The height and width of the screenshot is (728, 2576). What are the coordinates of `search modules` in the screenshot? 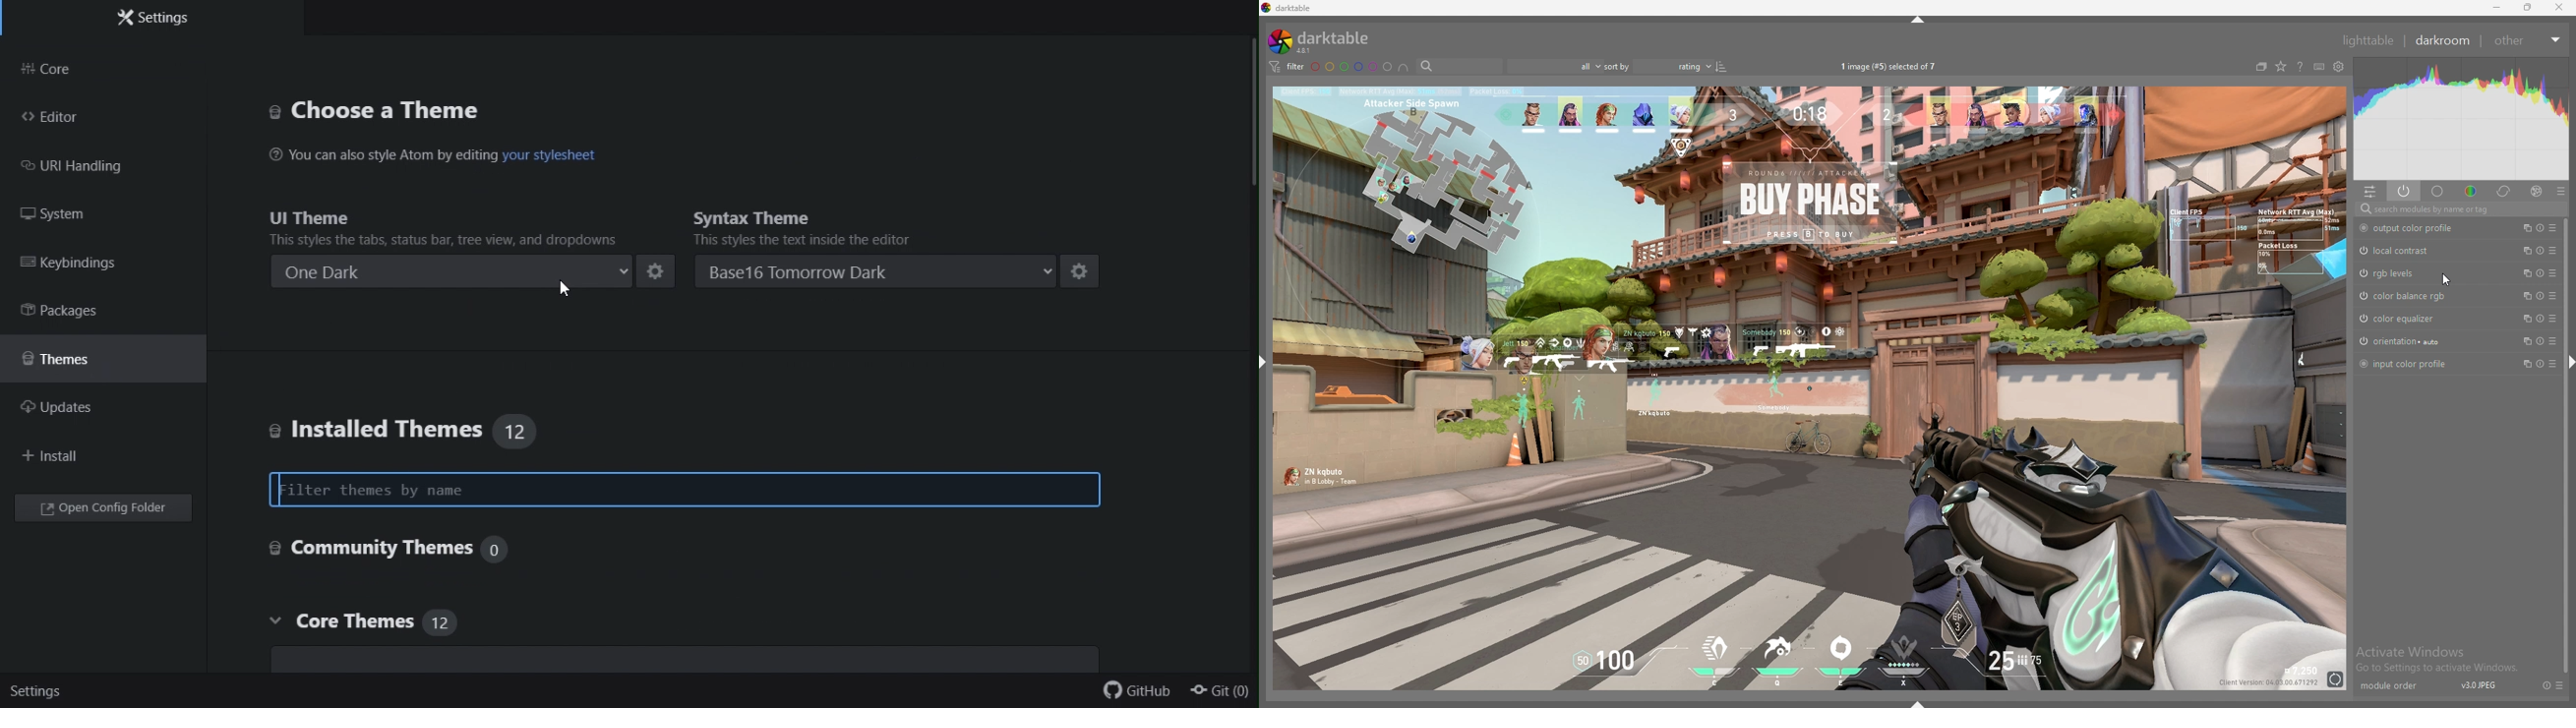 It's located at (2461, 210).